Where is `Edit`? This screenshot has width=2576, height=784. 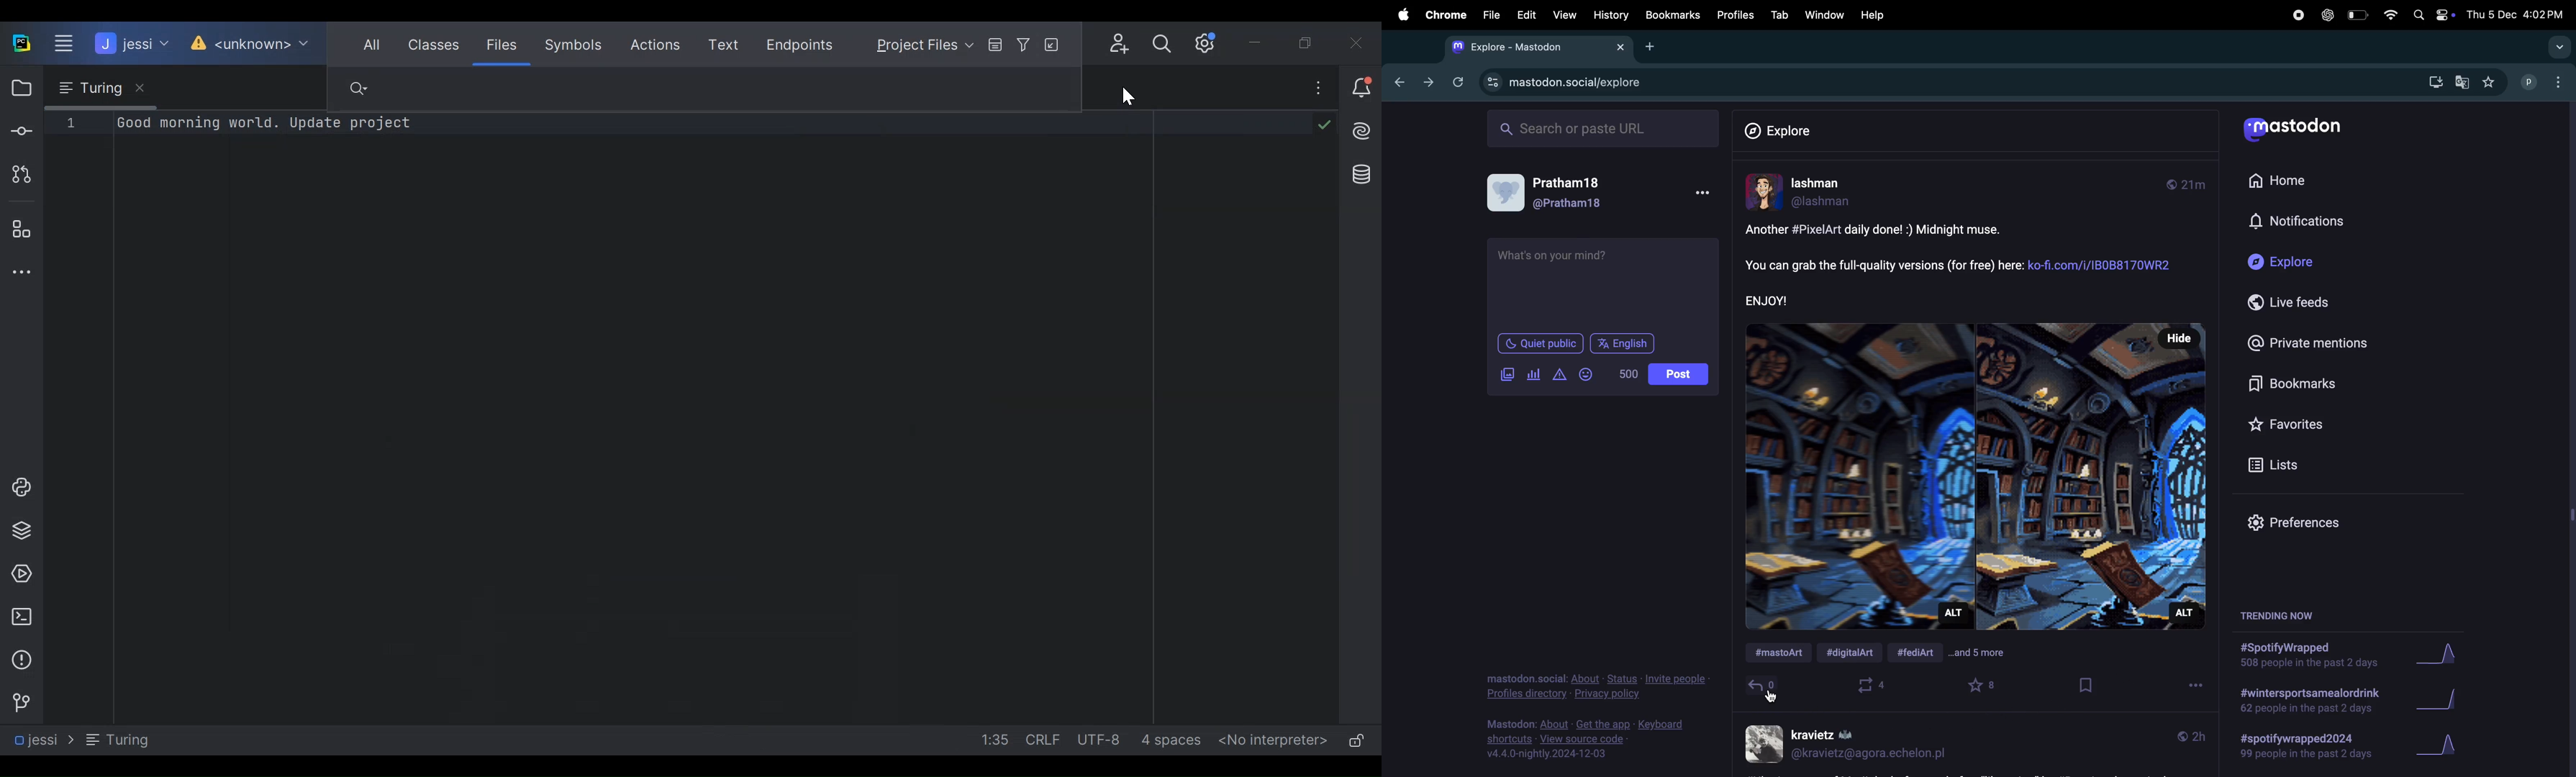 Edit is located at coordinates (1526, 17).